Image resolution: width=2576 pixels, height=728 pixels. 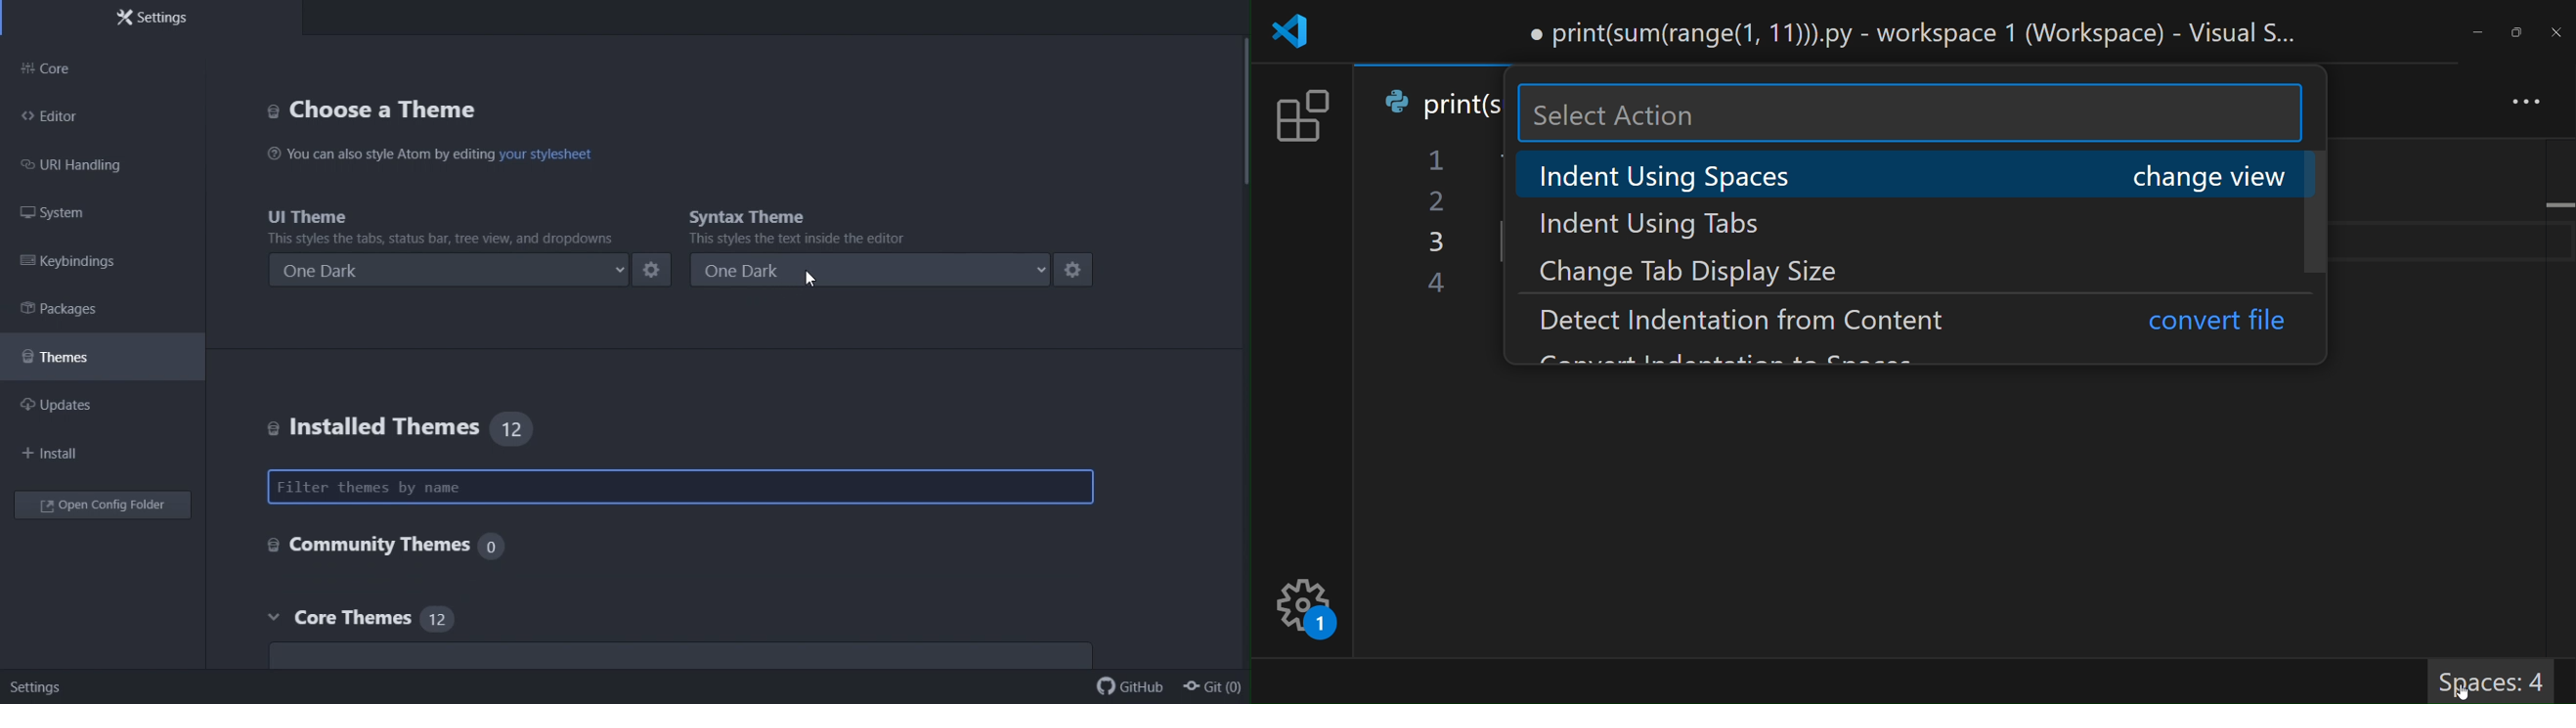 What do you see at coordinates (2500, 683) in the screenshot?
I see `Spaces: 4` at bounding box center [2500, 683].